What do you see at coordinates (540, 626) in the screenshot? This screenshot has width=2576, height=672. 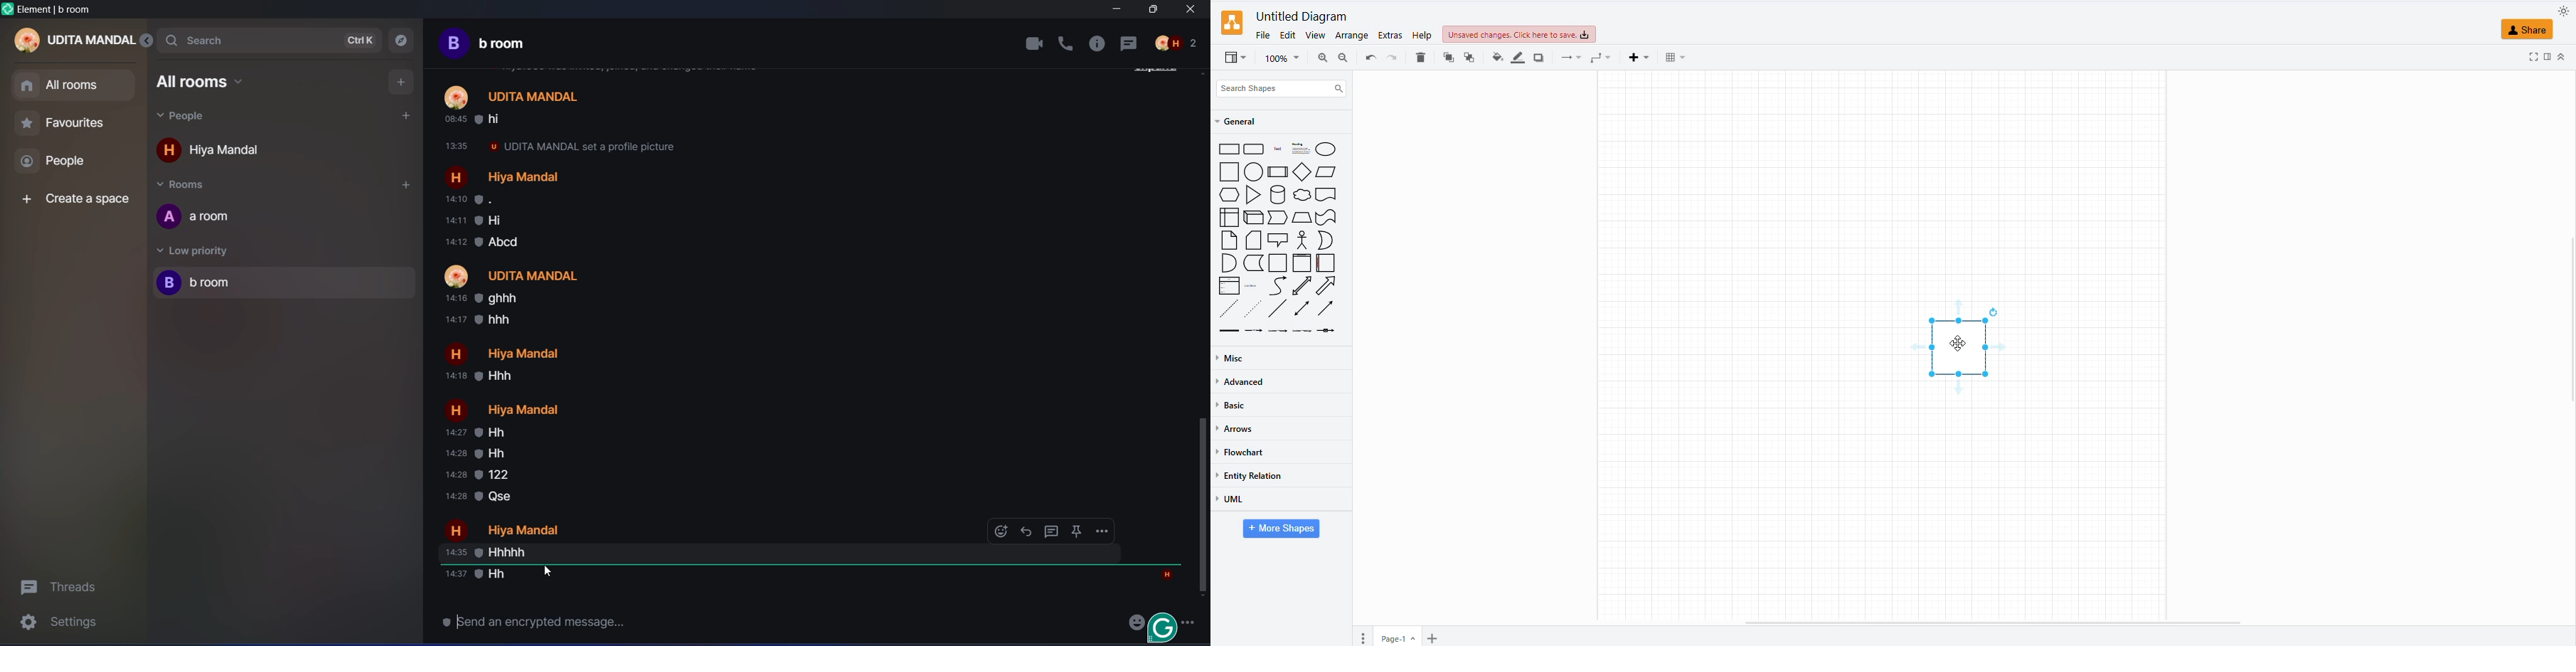 I see `send a encrypted message` at bounding box center [540, 626].